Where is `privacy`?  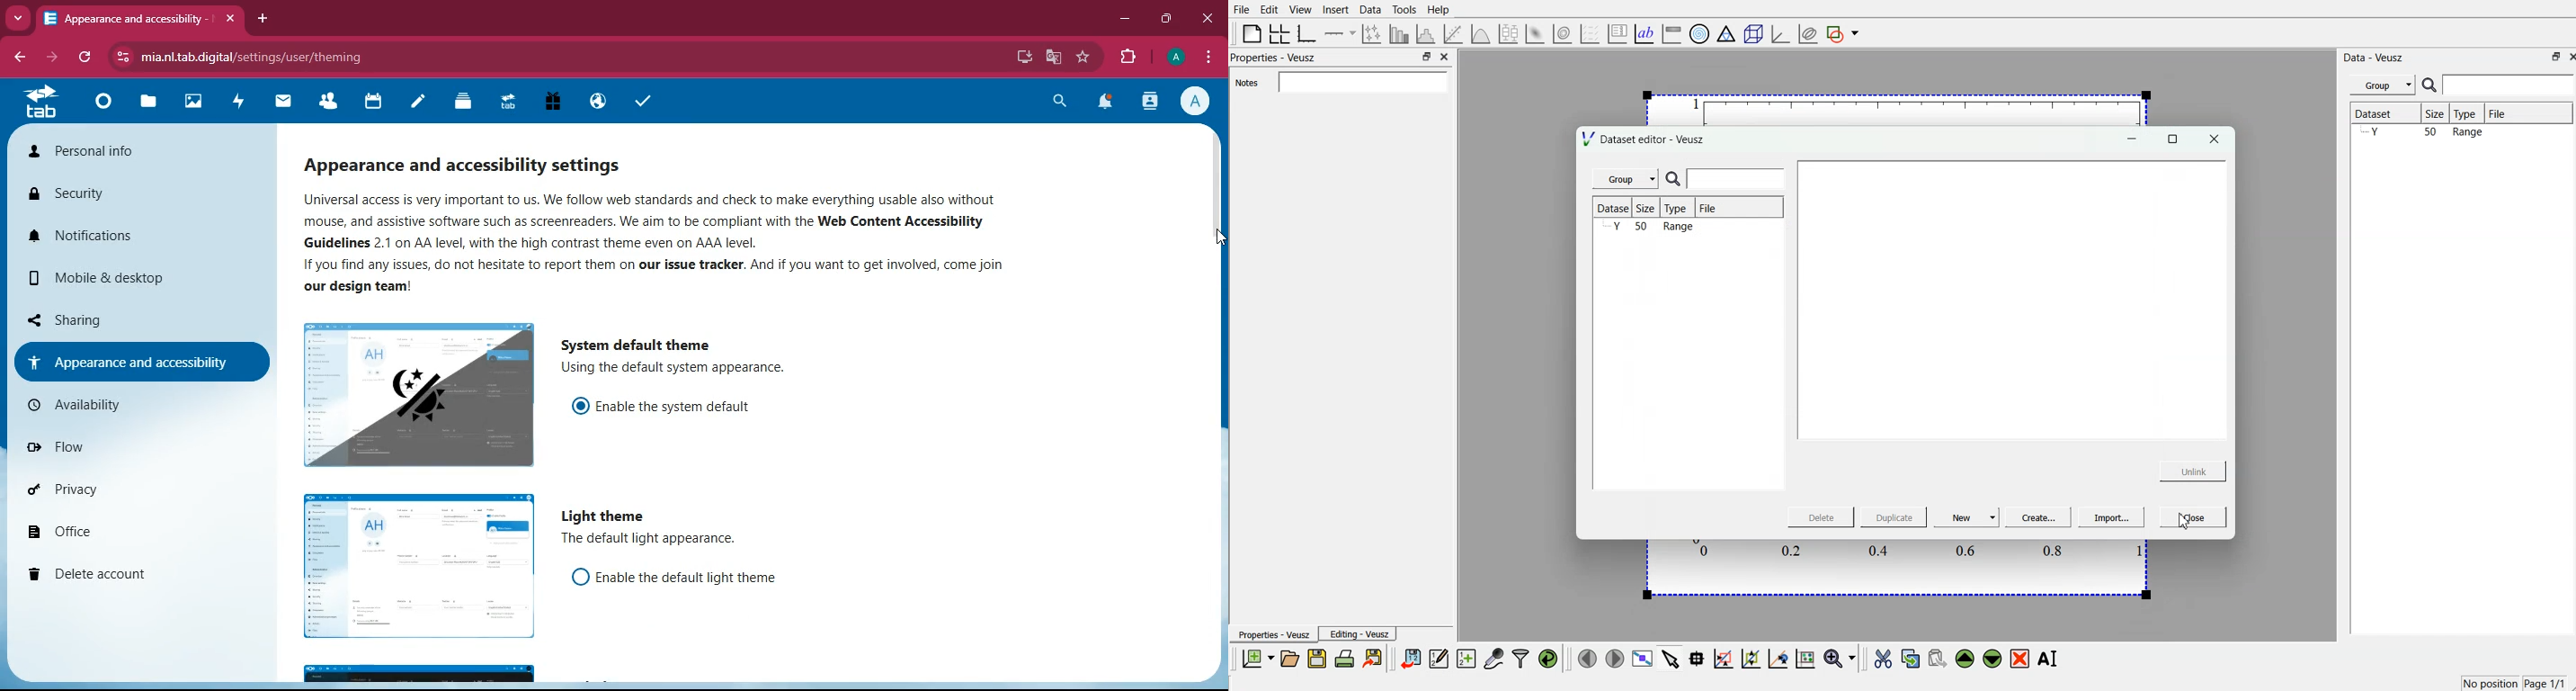 privacy is located at coordinates (123, 489).